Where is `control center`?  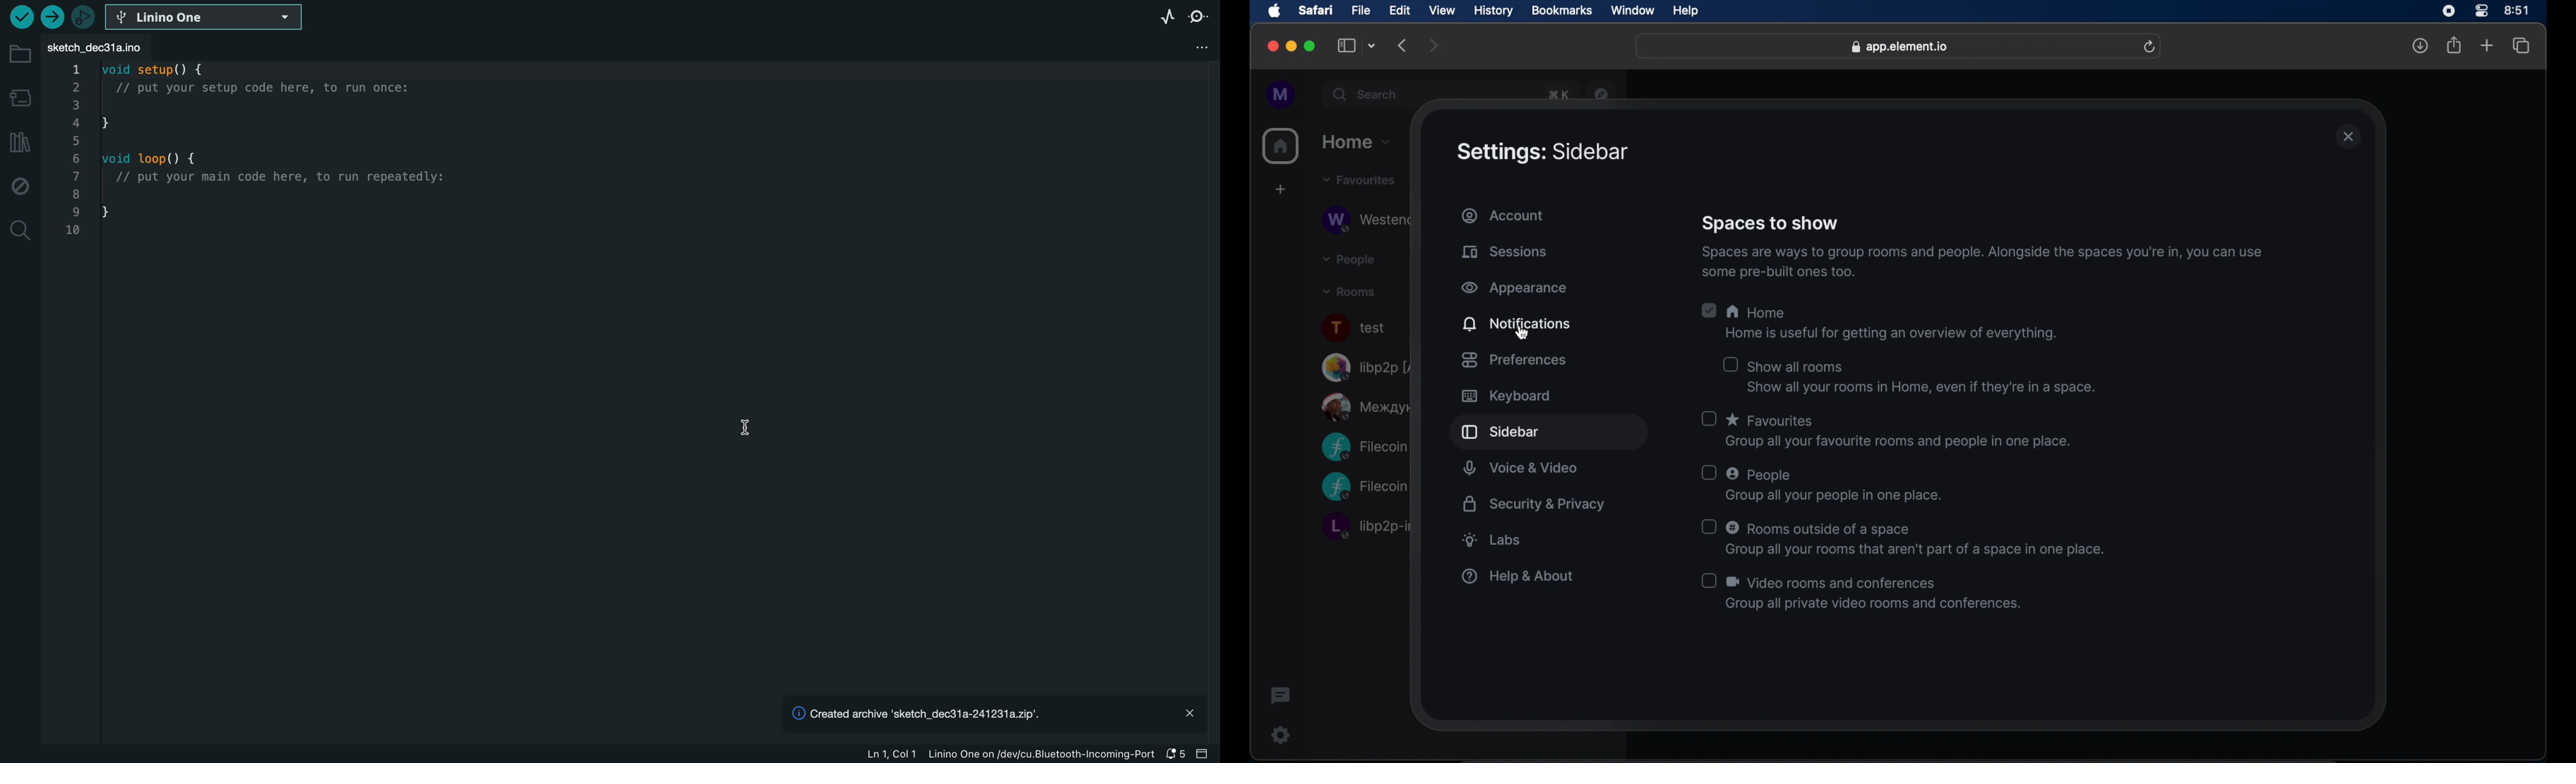 control center is located at coordinates (2484, 14).